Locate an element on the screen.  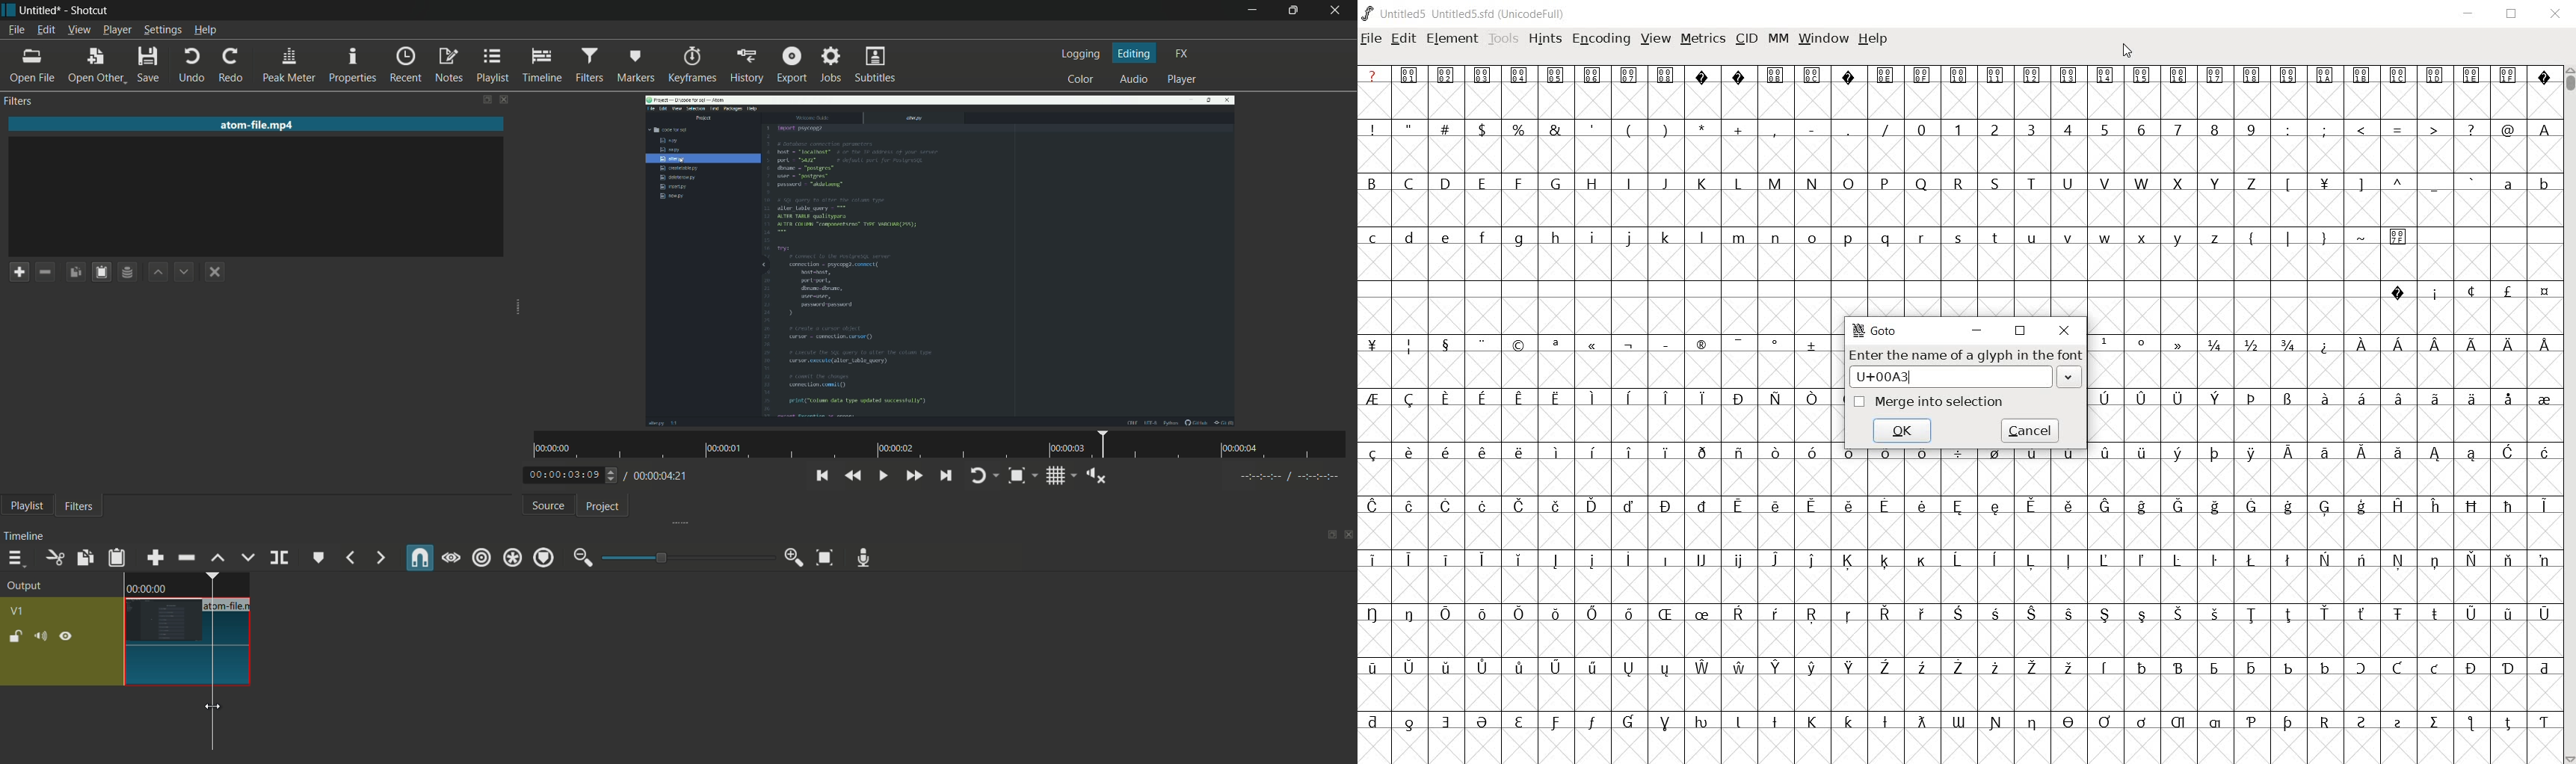
w is located at coordinates (2104, 238).